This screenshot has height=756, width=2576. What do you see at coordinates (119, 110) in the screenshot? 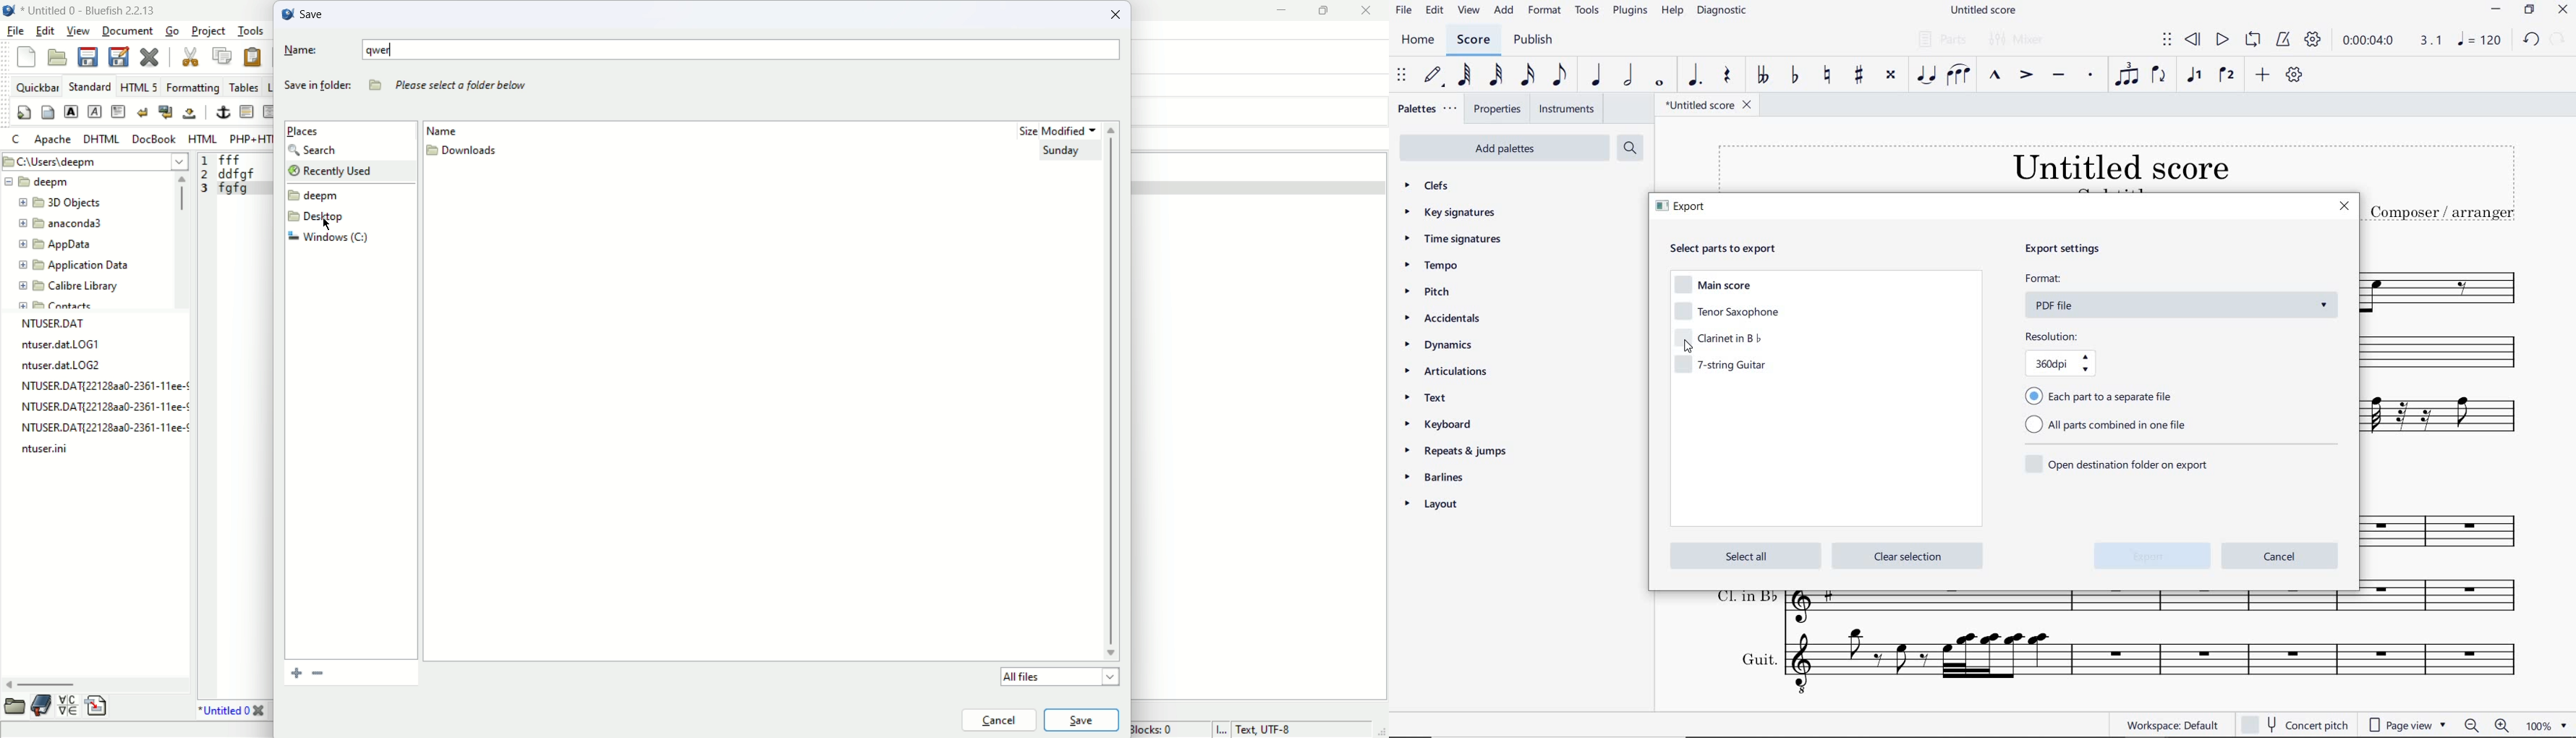
I see `paragraph` at bounding box center [119, 110].